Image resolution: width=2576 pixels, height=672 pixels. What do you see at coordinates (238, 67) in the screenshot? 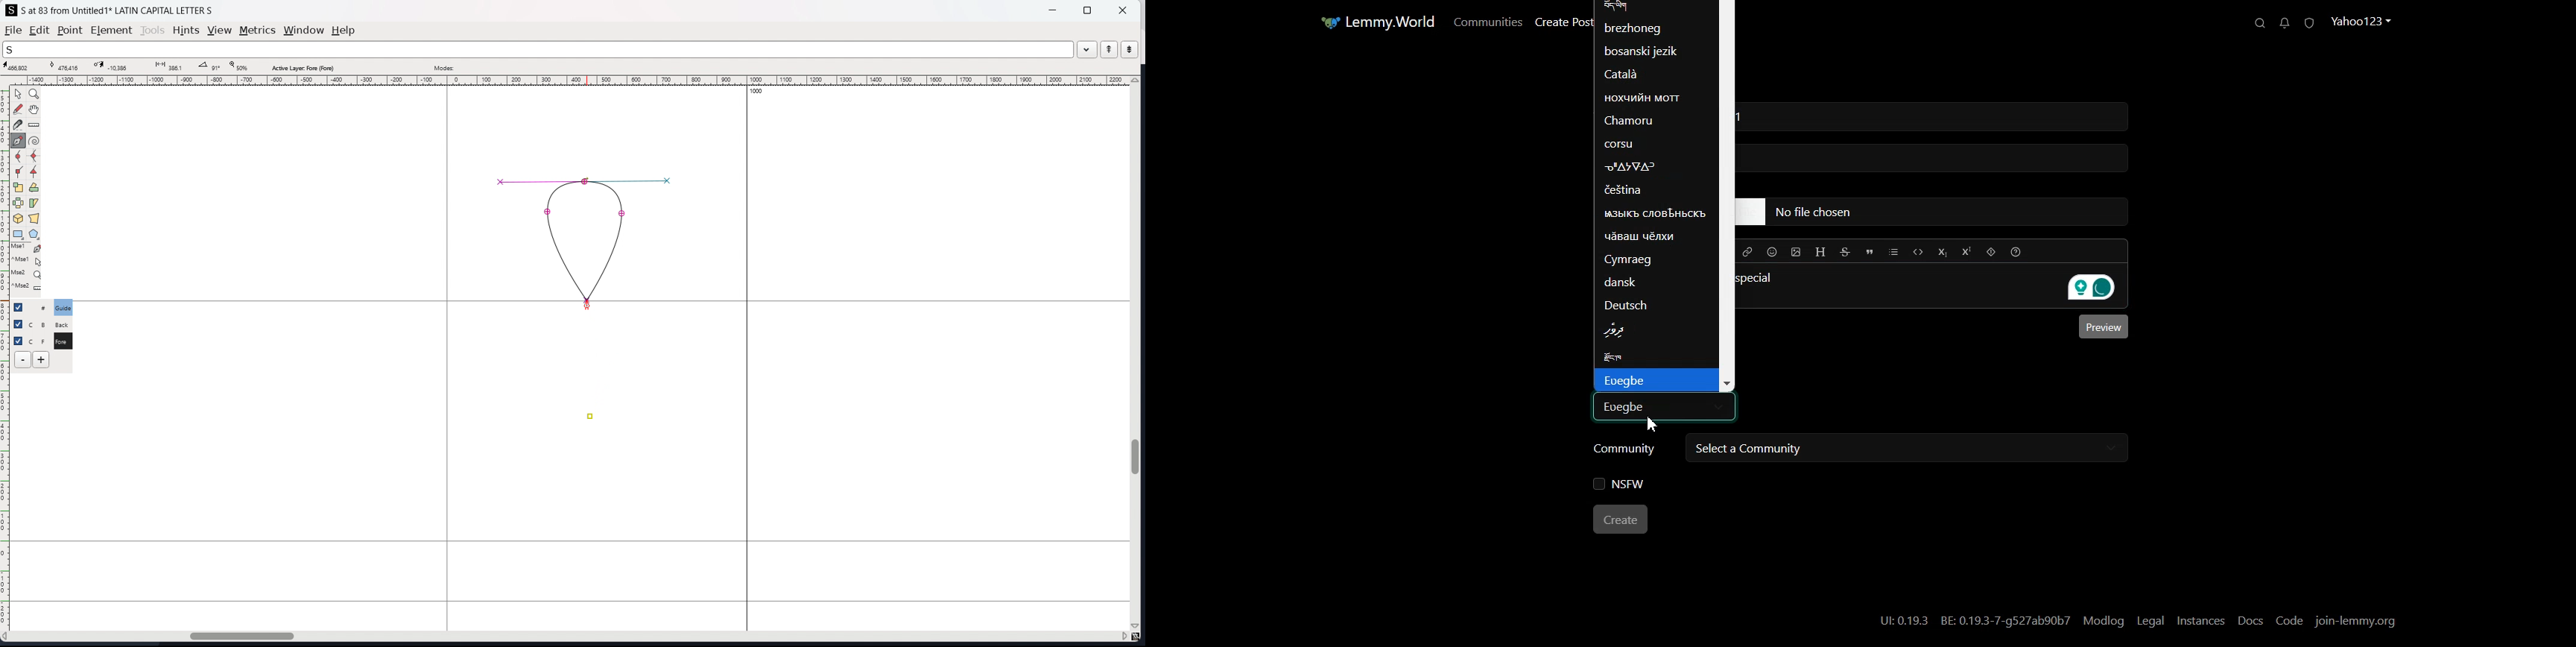
I see `zoom level` at bounding box center [238, 67].